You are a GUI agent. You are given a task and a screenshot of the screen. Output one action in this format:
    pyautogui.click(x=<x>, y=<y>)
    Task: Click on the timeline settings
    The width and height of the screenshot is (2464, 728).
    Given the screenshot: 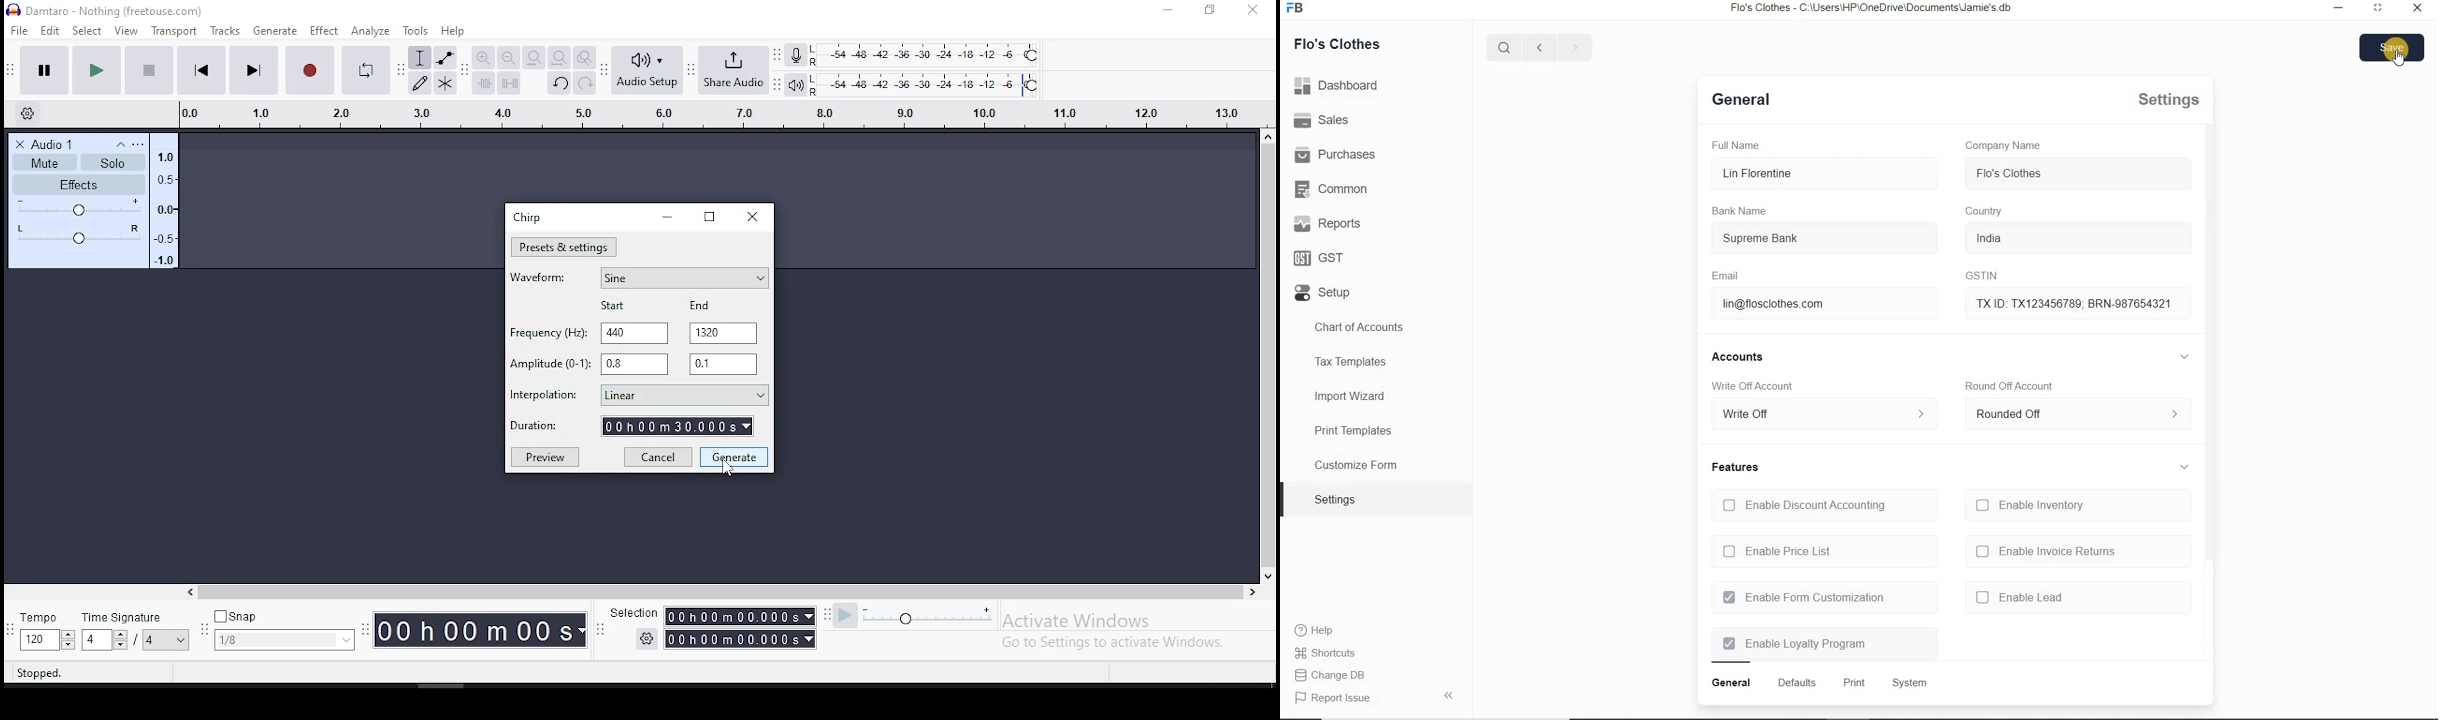 What is the action you would take?
    pyautogui.click(x=31, y=115)
    